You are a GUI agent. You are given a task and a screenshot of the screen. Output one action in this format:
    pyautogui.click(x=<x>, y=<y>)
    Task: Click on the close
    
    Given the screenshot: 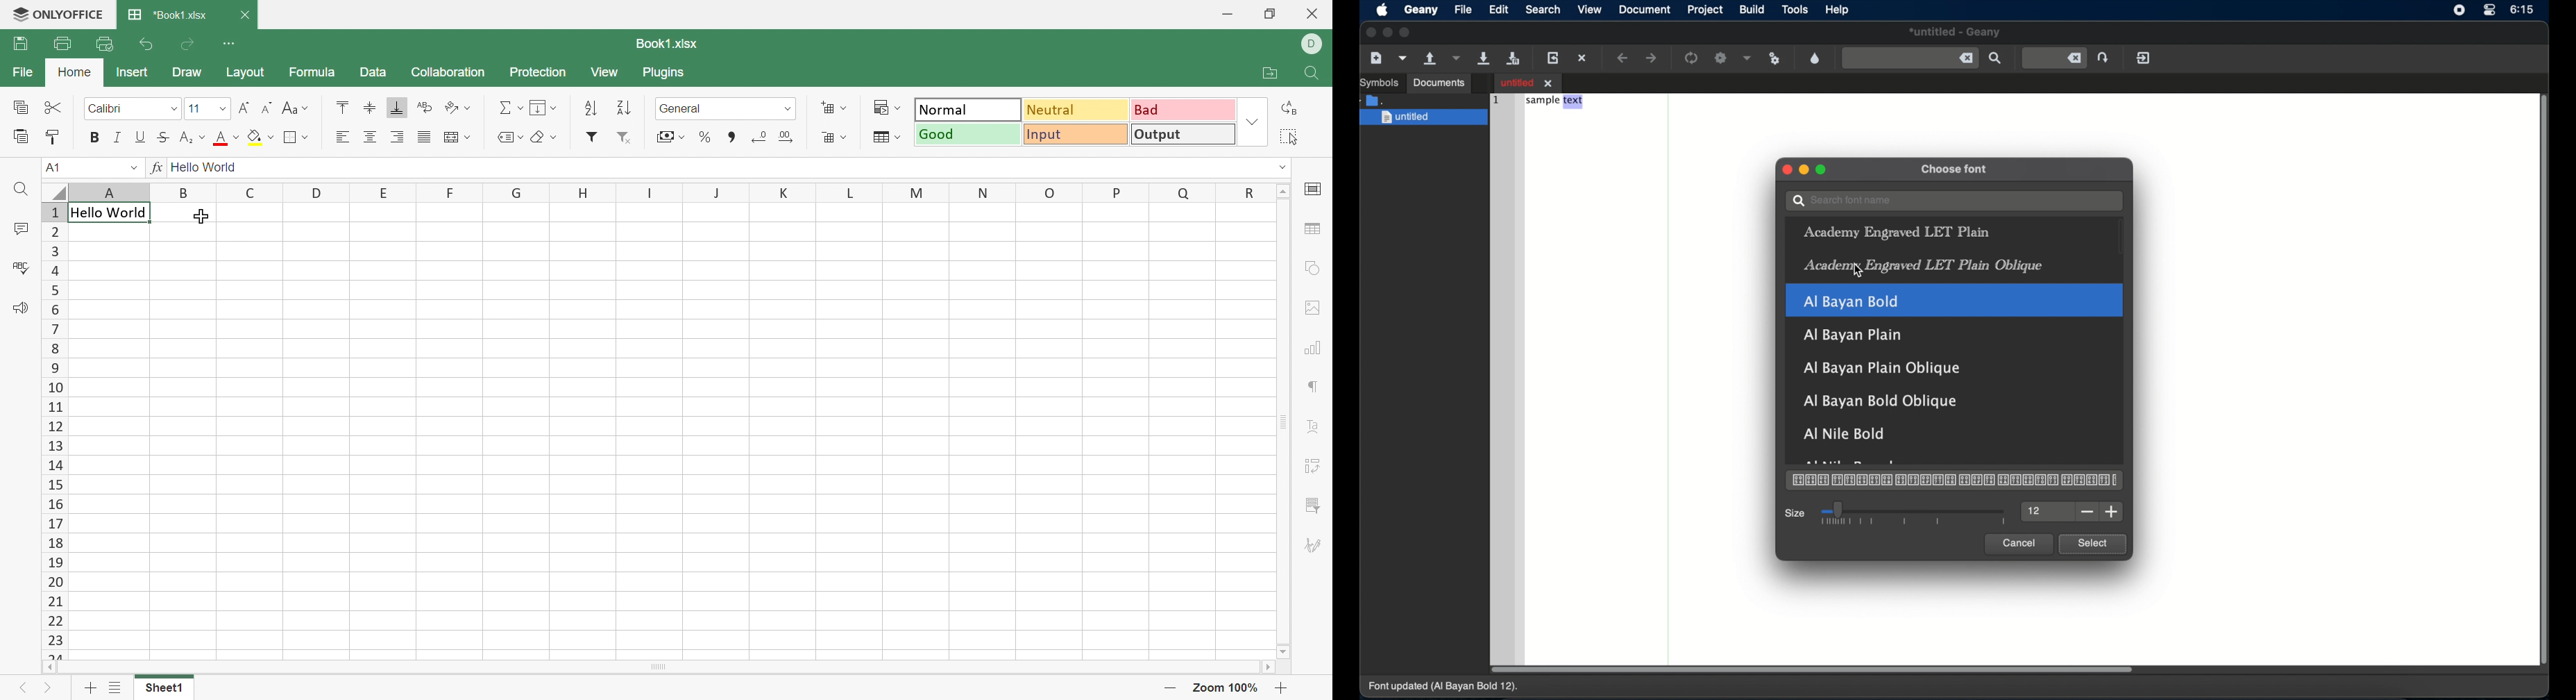 What is the action you would take?
    pyautogui.click(x=1369, y=32)
    